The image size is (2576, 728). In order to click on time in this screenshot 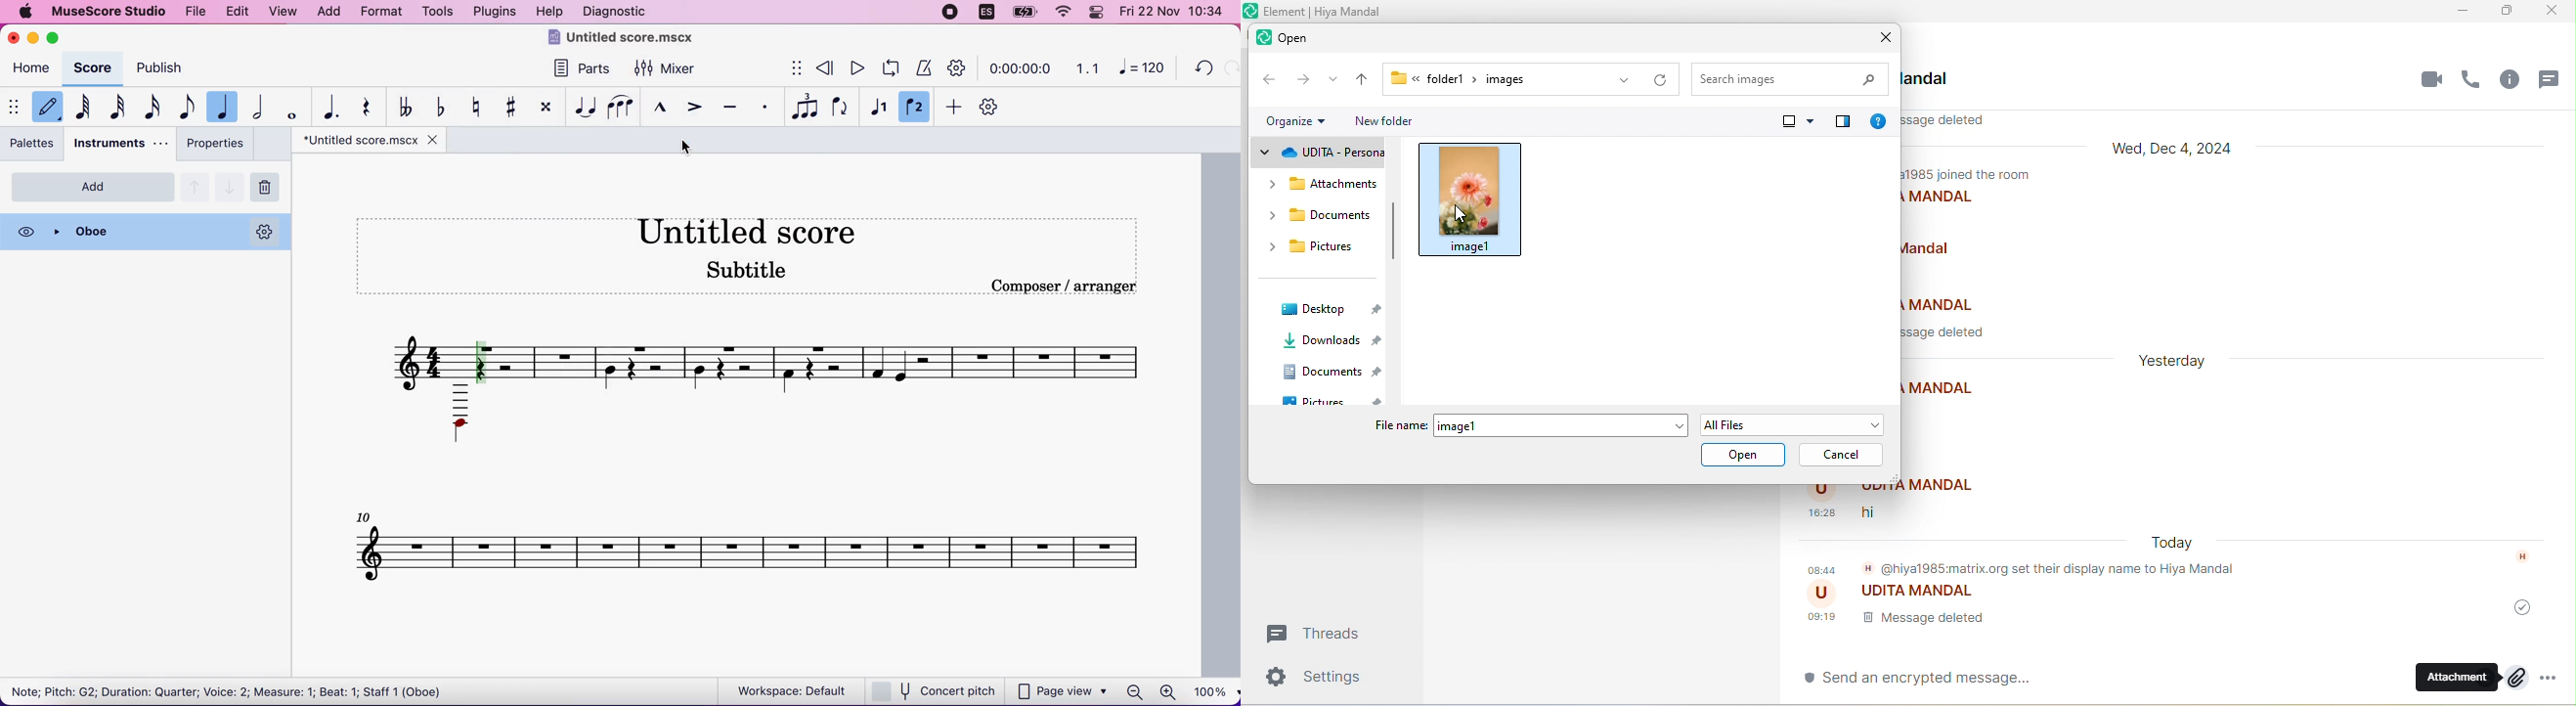, I will do `click(1822, 512)`.